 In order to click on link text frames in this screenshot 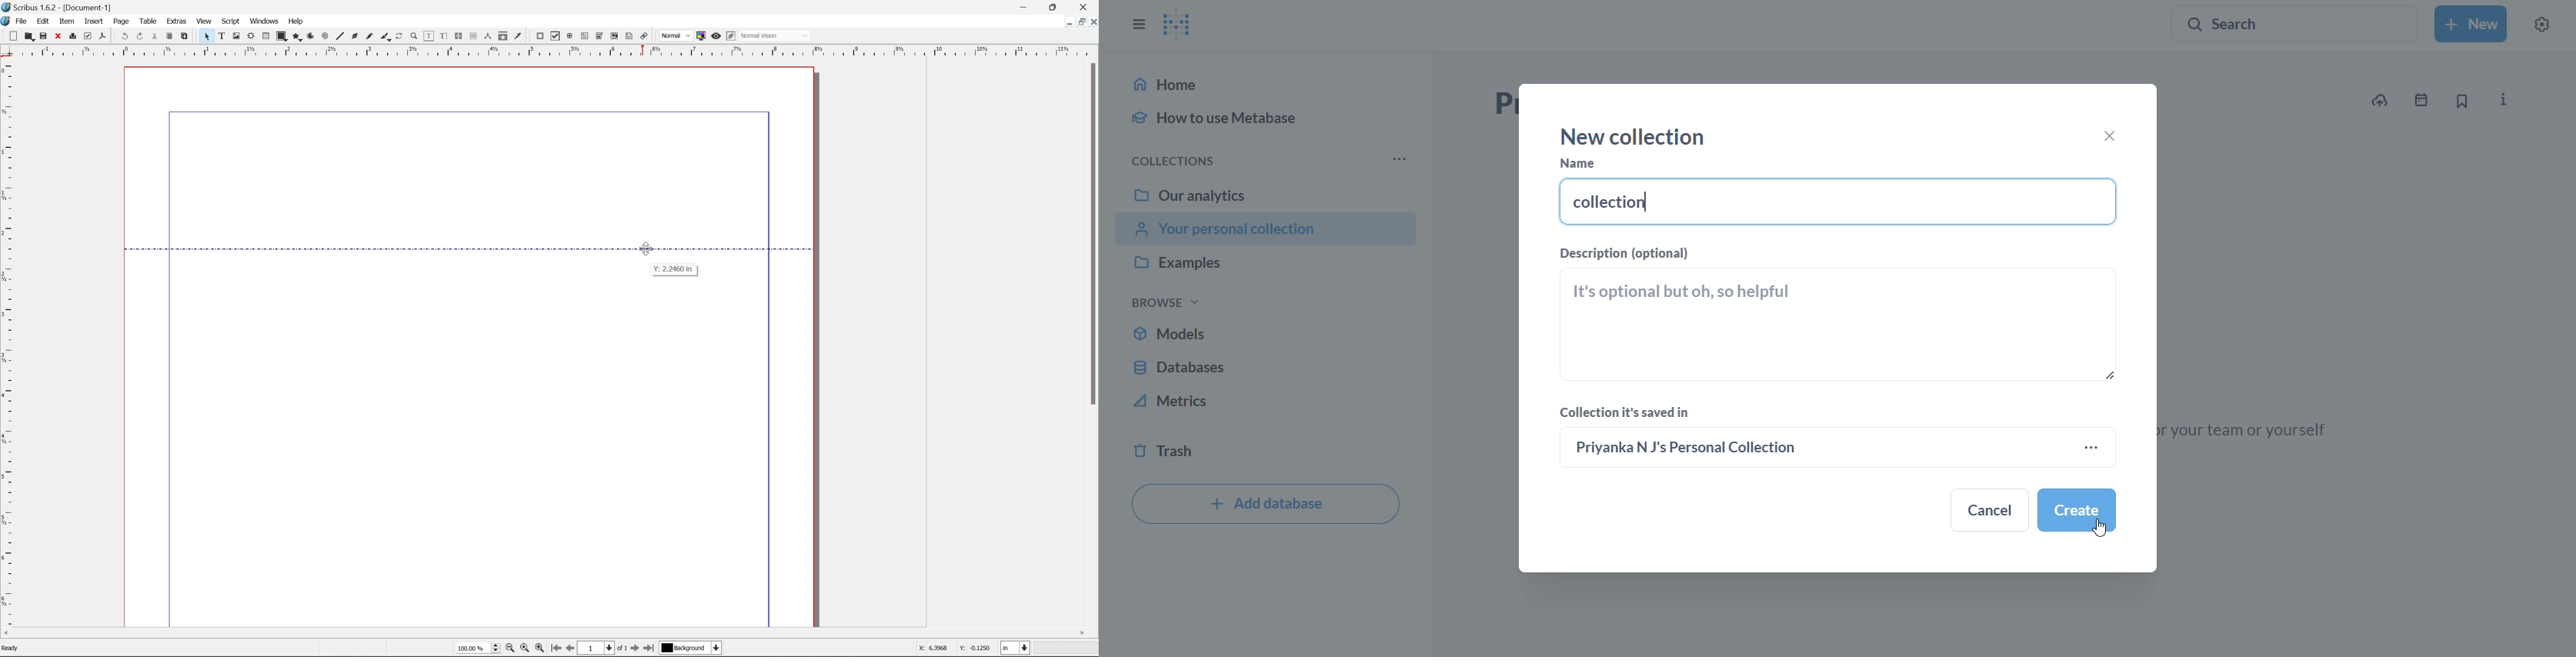, I will do `click(460, 37)`.